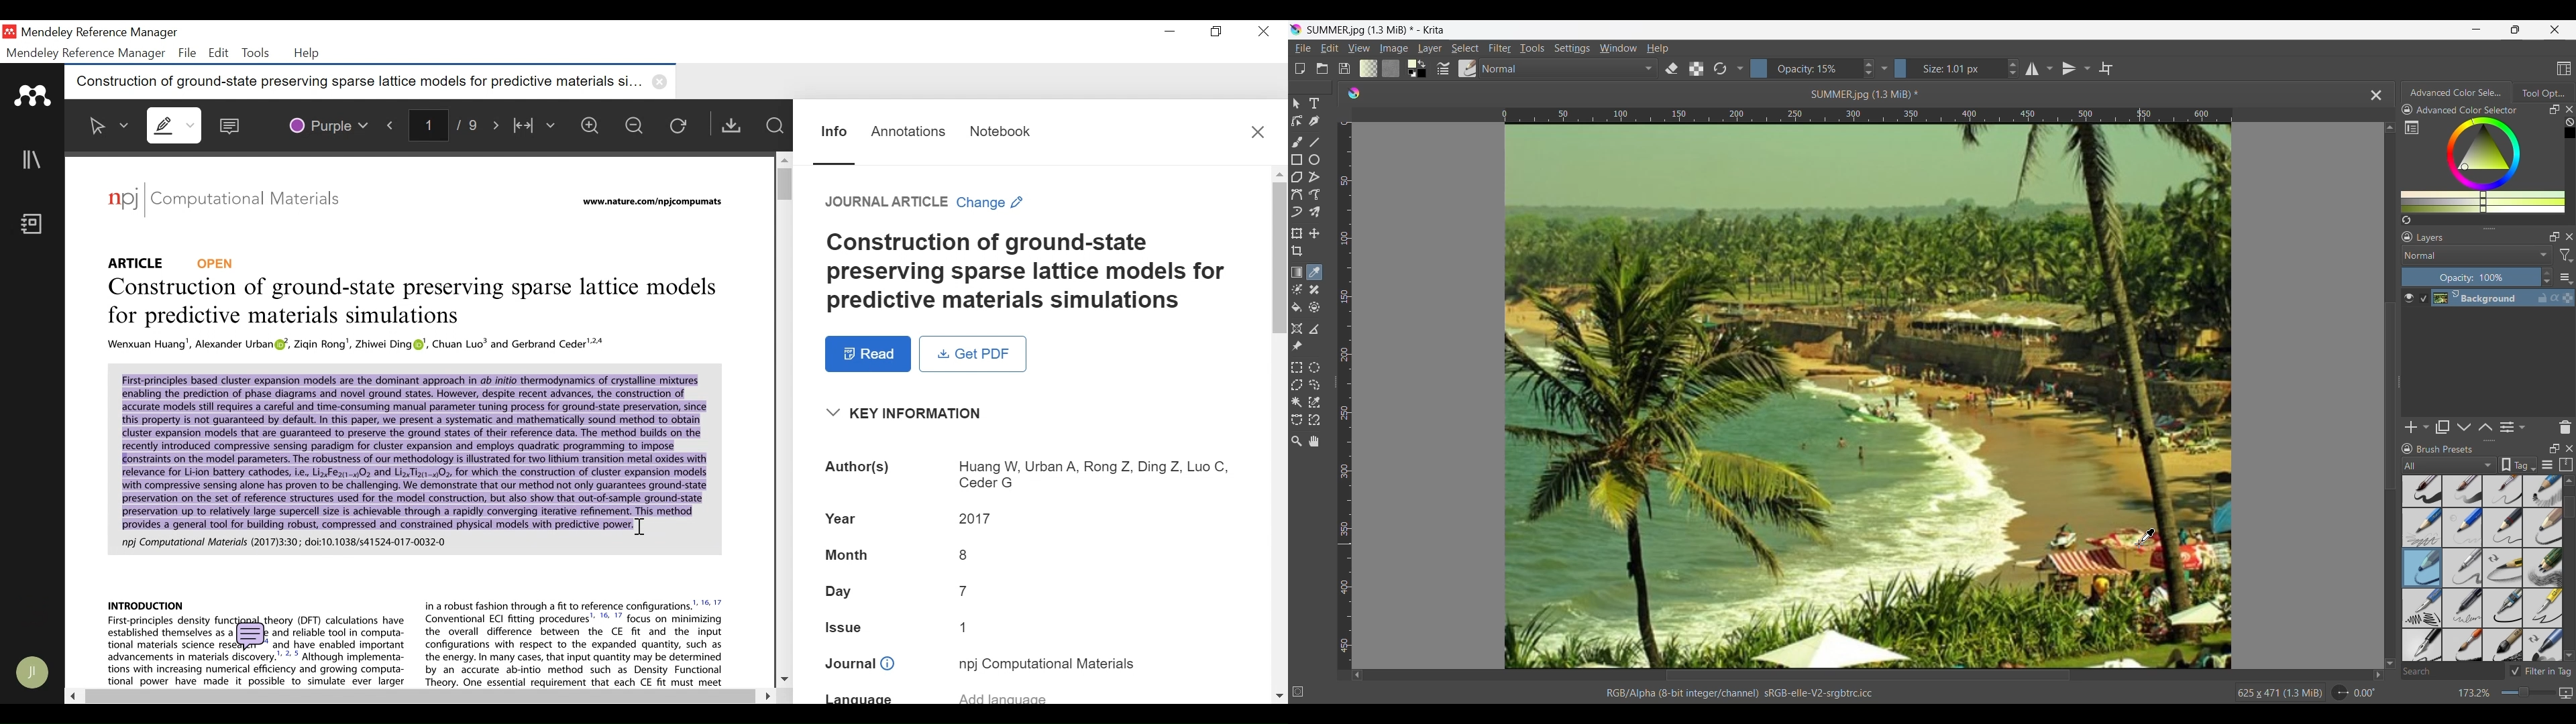 This screenshot has height=728, width=2576. I want to click on Select, so click(109, 125).